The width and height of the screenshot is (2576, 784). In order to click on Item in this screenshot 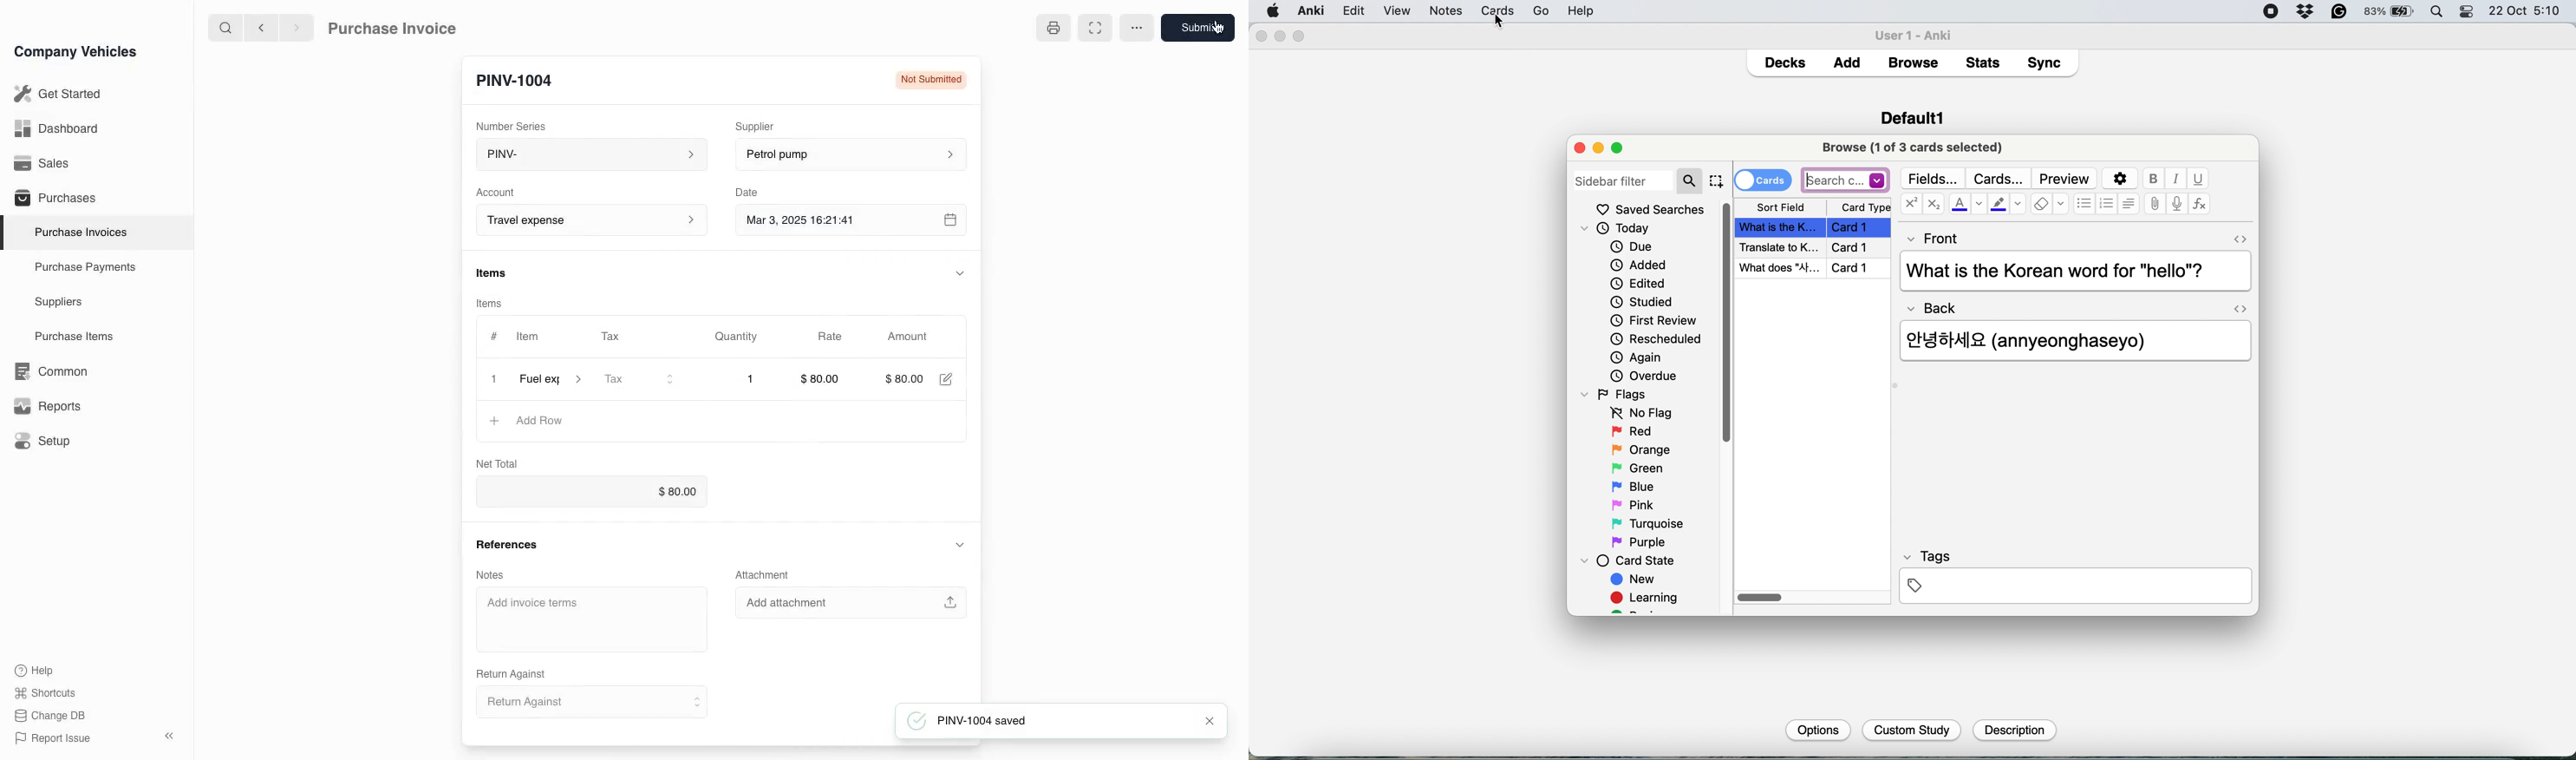, I will do `click(526, 338)`.